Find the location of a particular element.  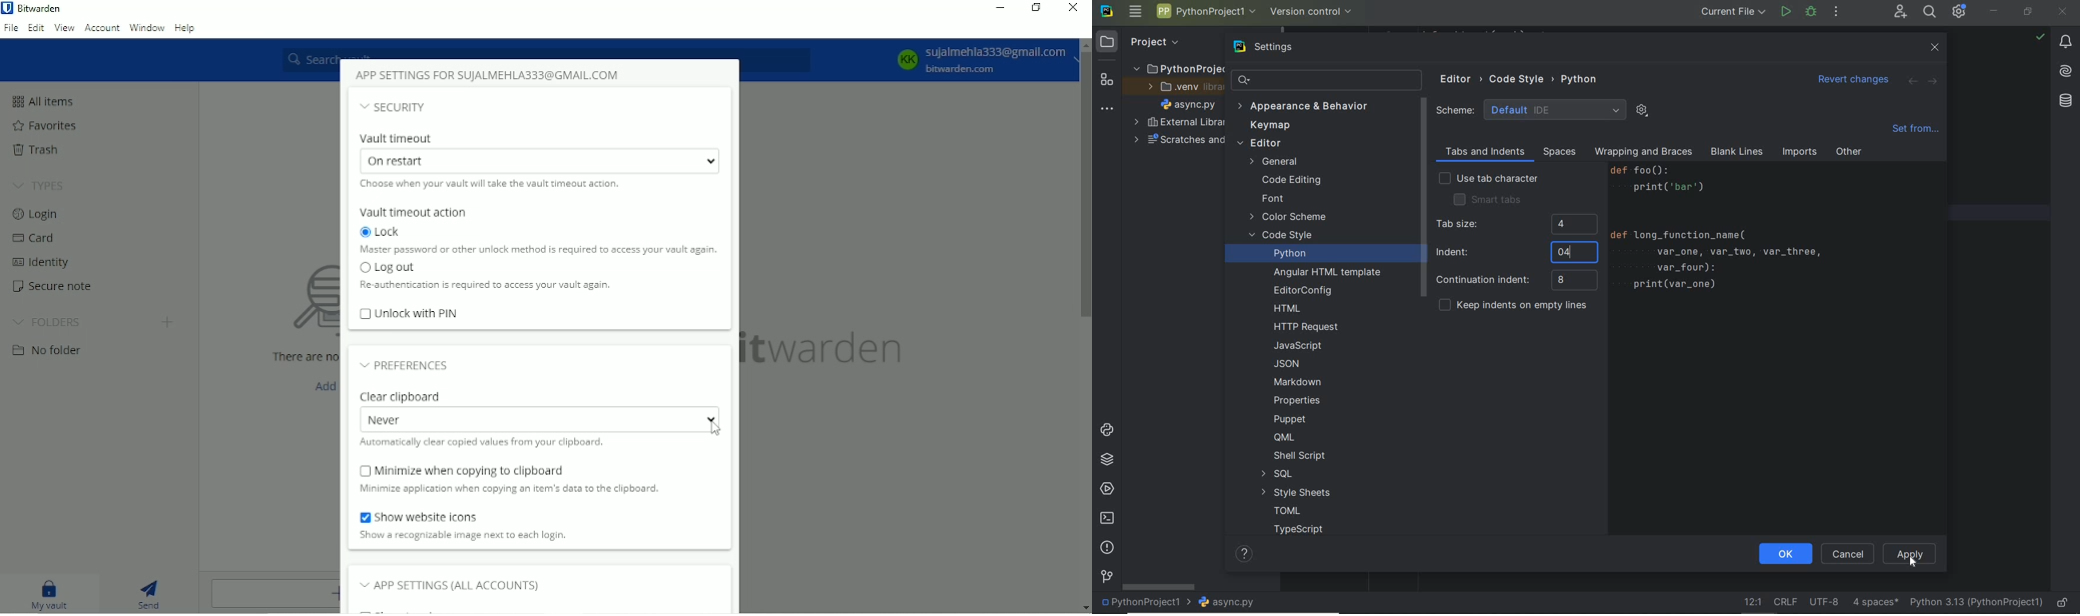

Account is located at coordinates (103, 28).